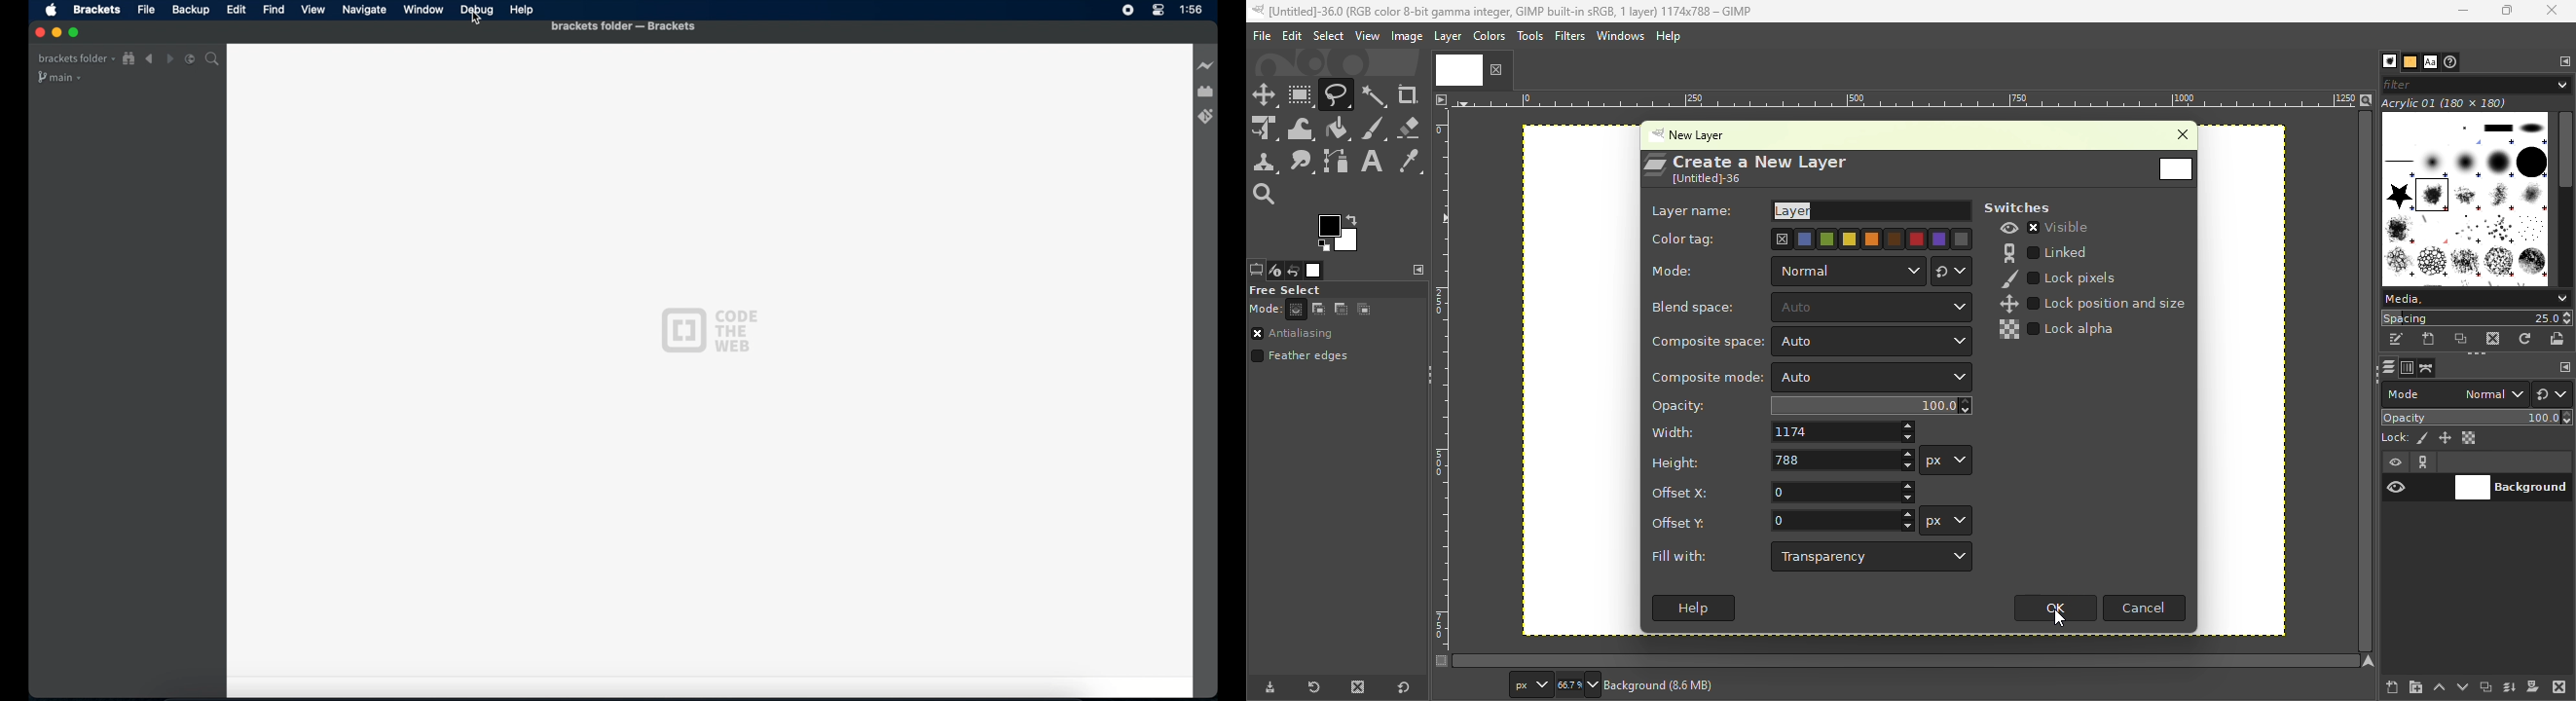 This screenshot has width=2576, height=728. Describe the element at coordinates (2453, 61) in the screenshot. I see `Document history` at that location.